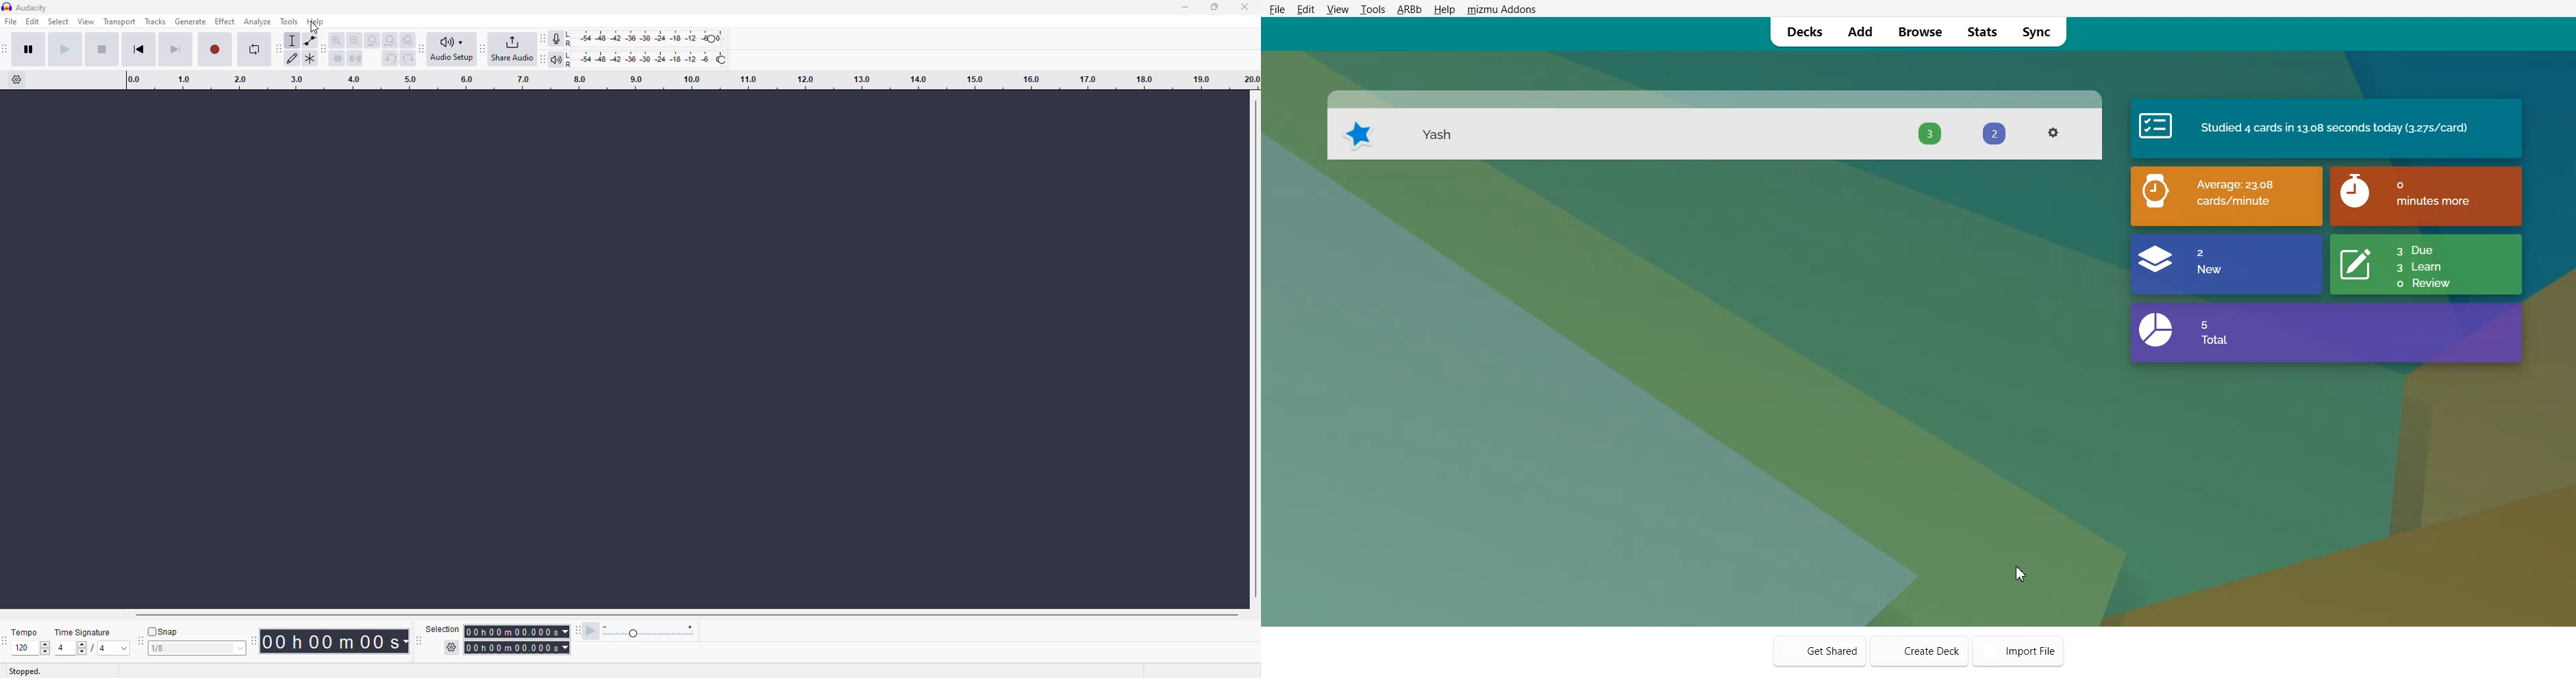  I want to click on value, so click(24, 648).